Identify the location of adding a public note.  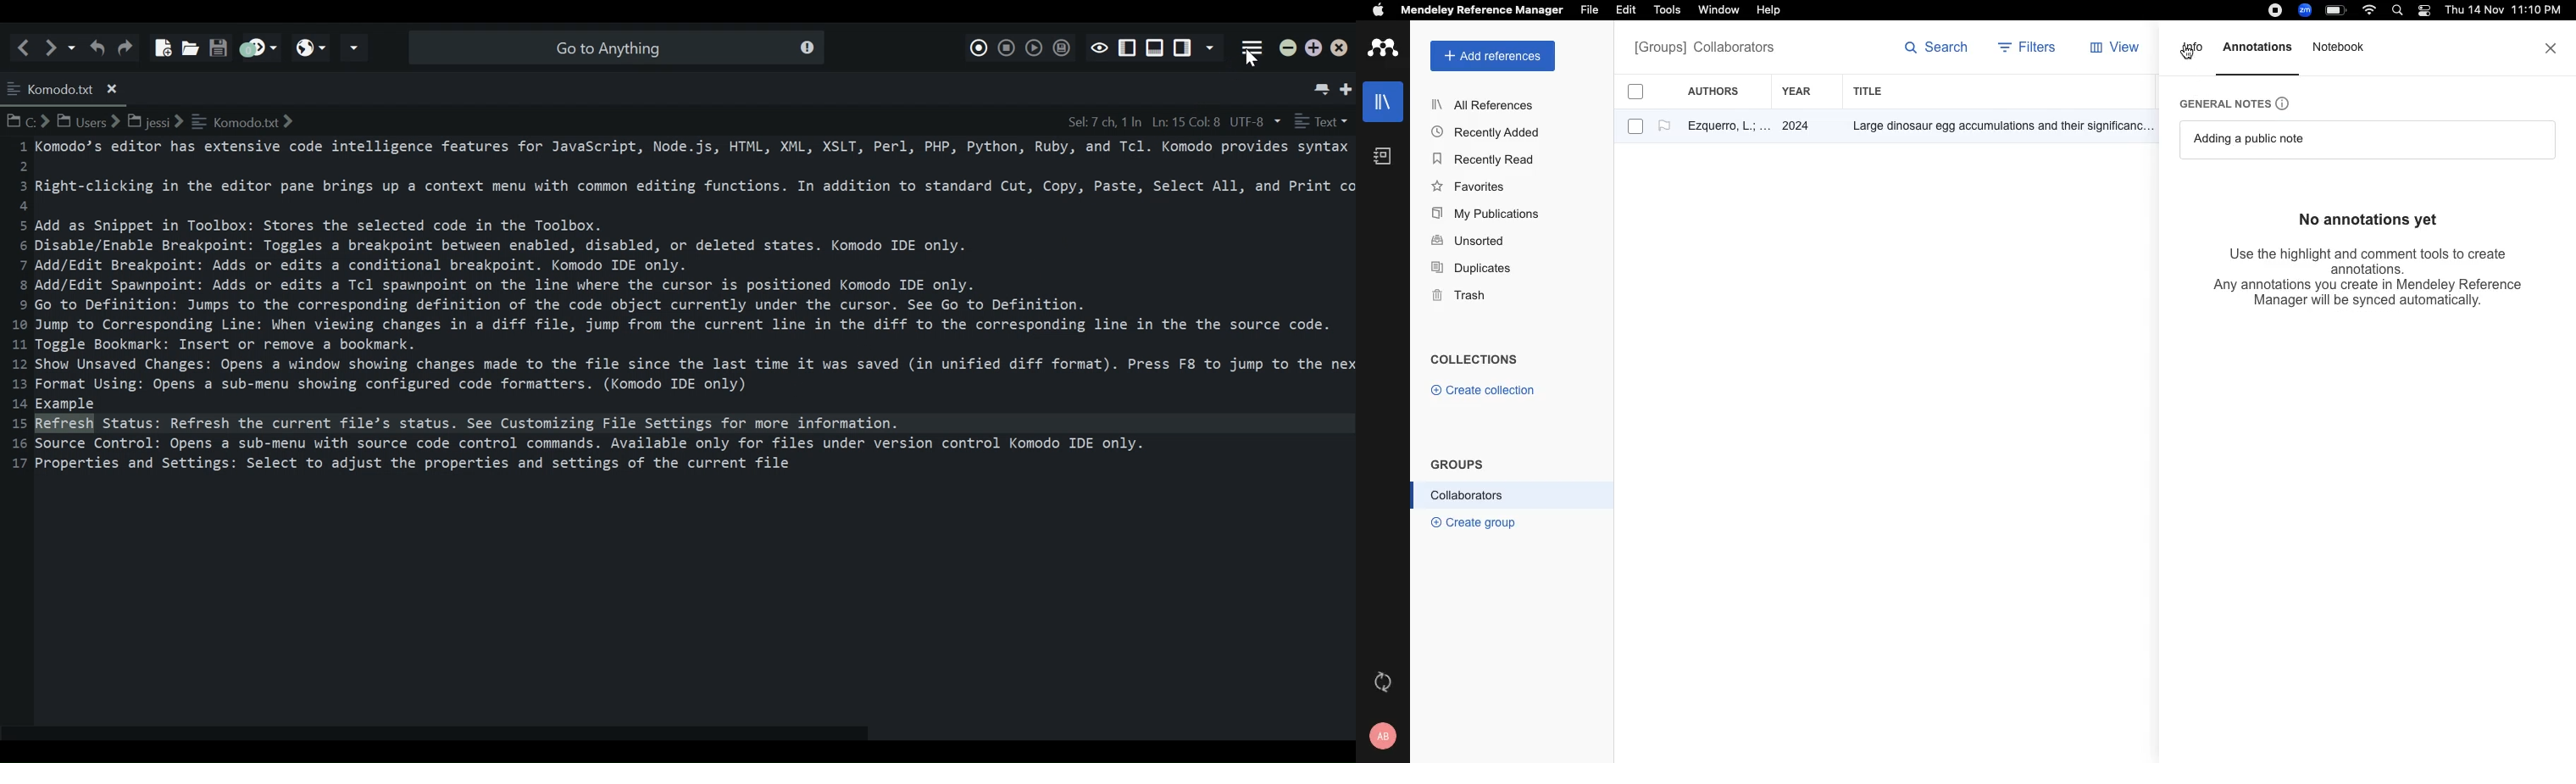
(2256, 139).